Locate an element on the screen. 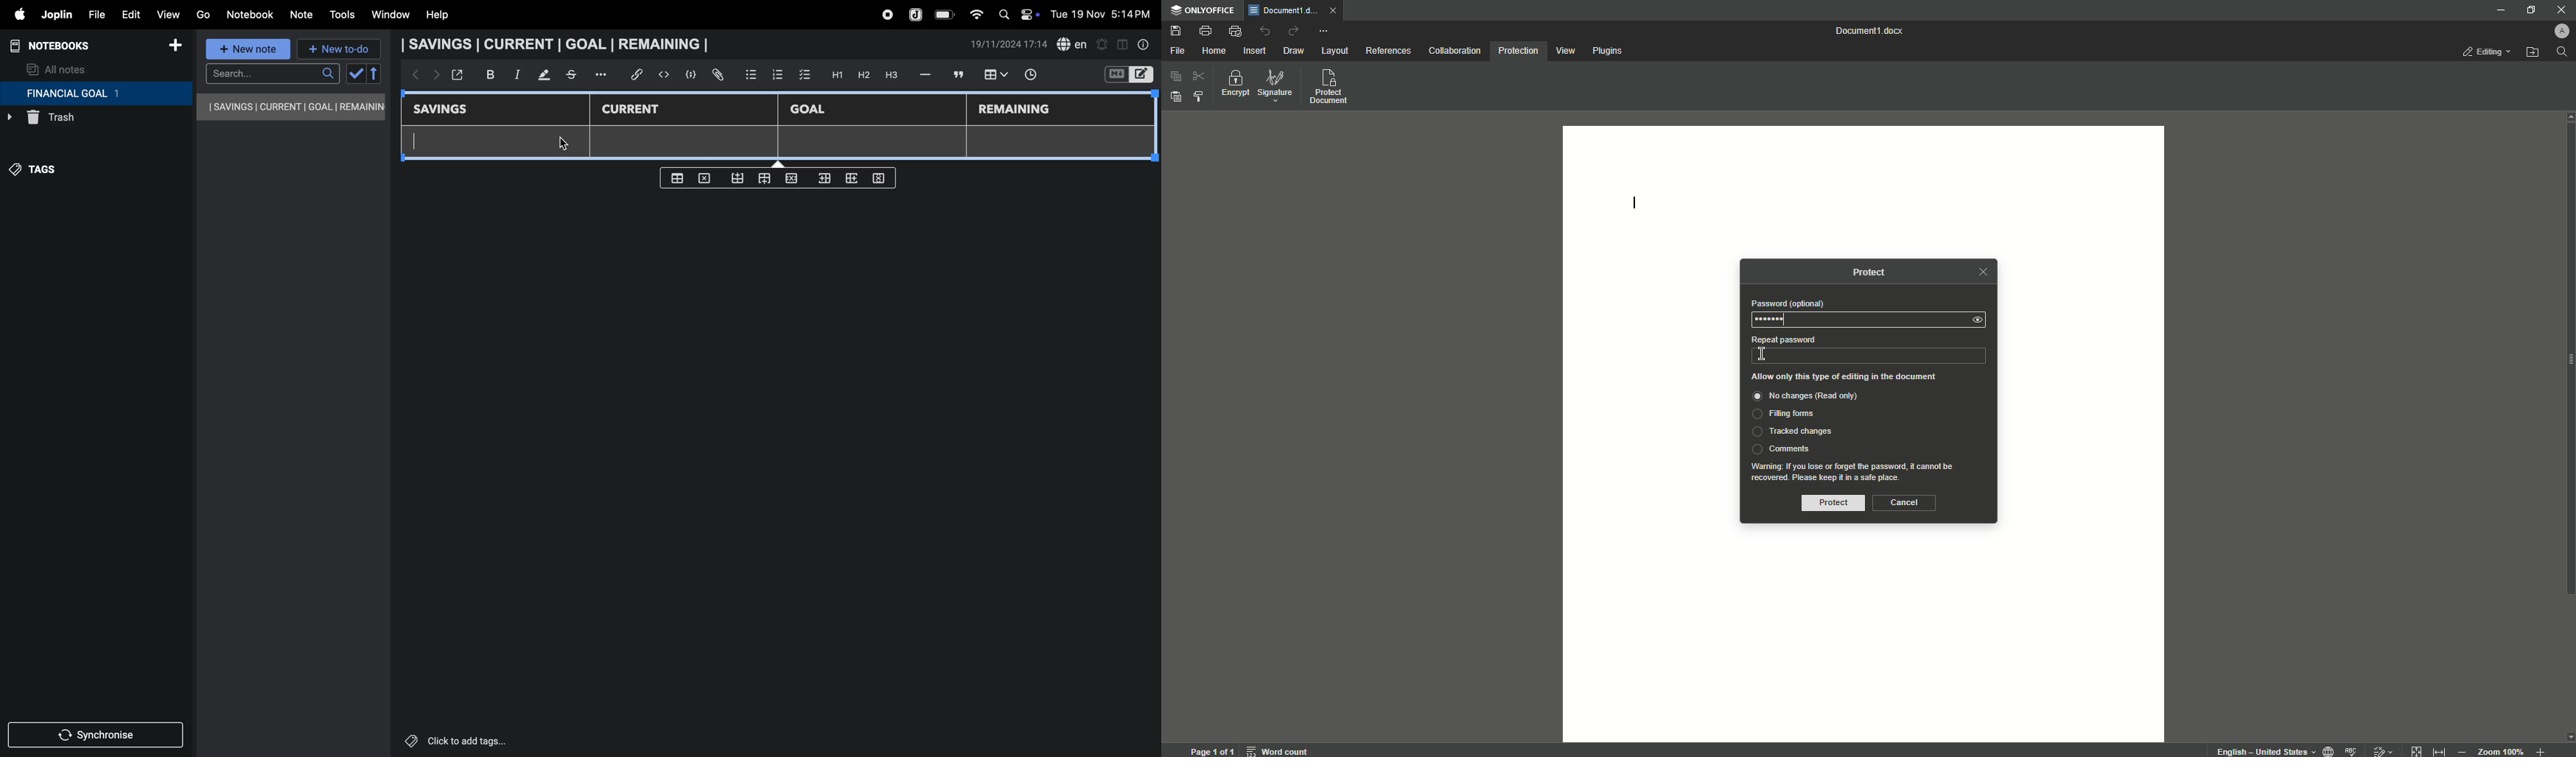  Protection is located at coordinates (1518, 52).